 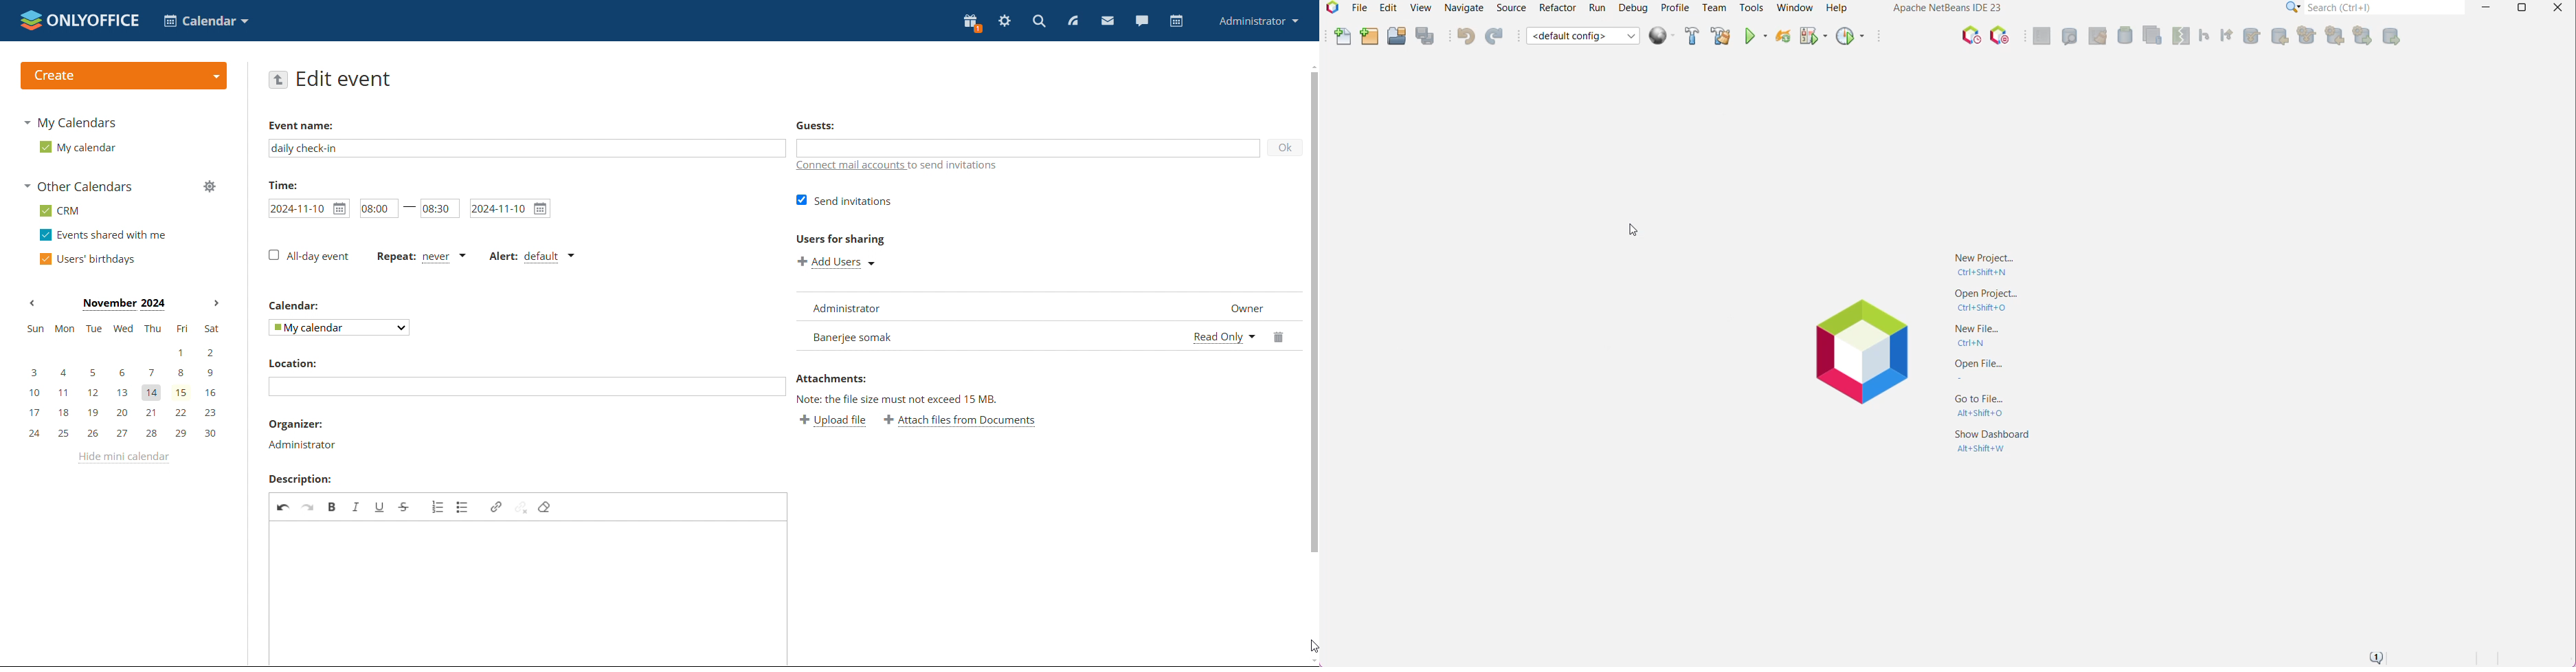 I want to click on start date, so click(x=309, y=209).